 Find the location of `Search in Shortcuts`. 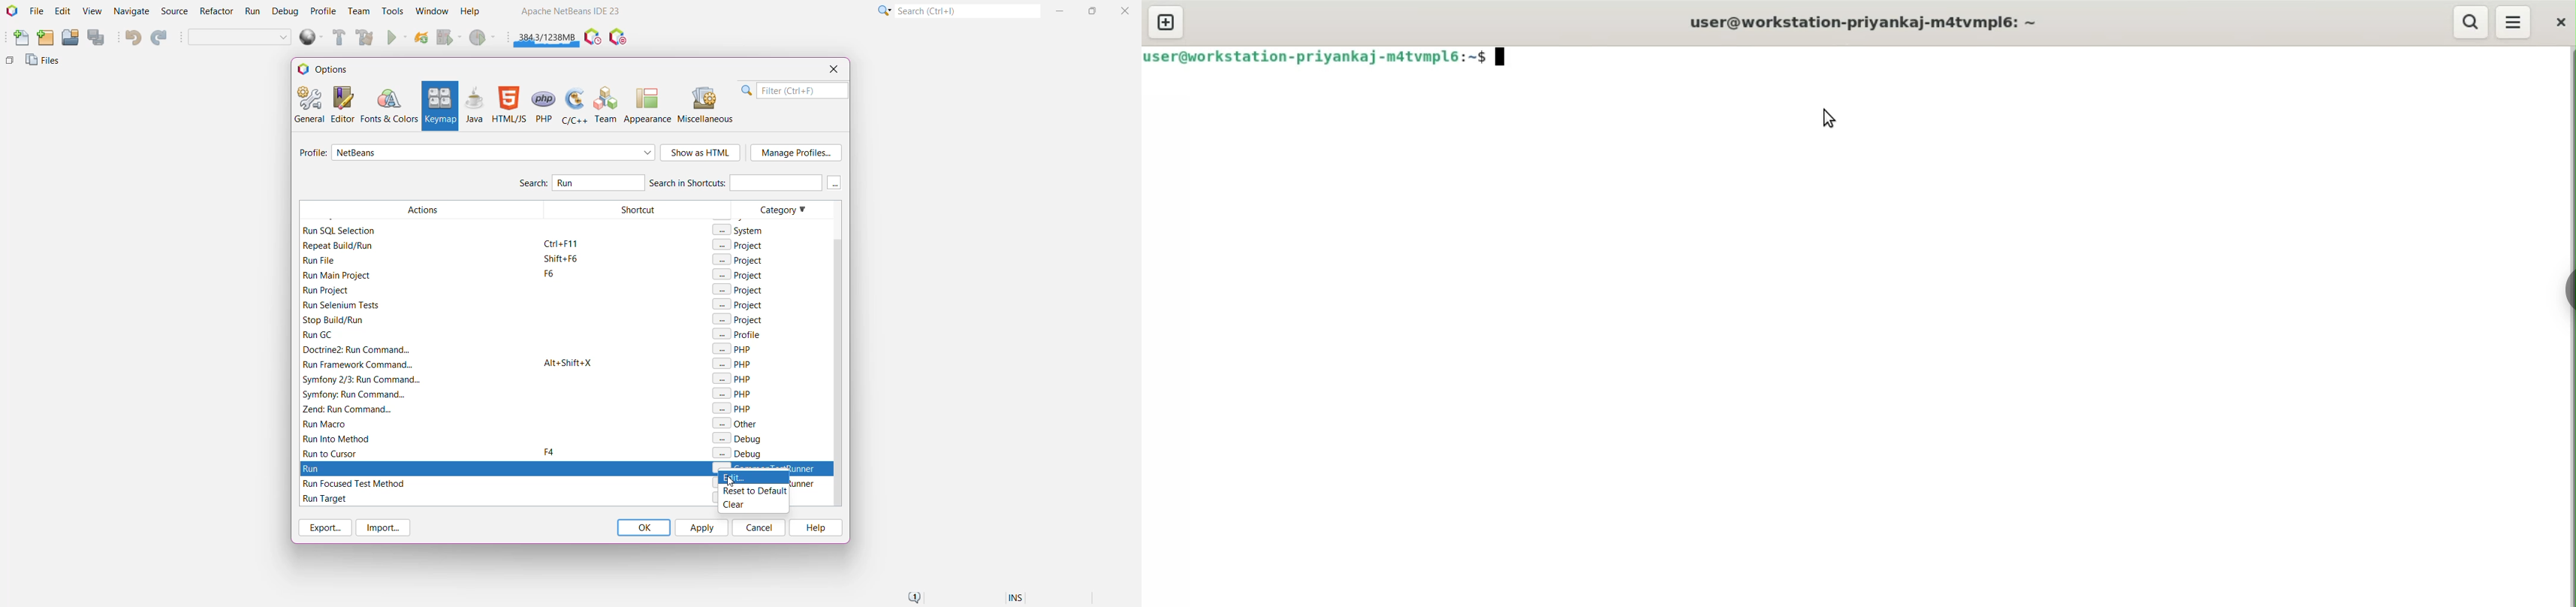

Search in Shortcuts is located at coordinates (735, 182).